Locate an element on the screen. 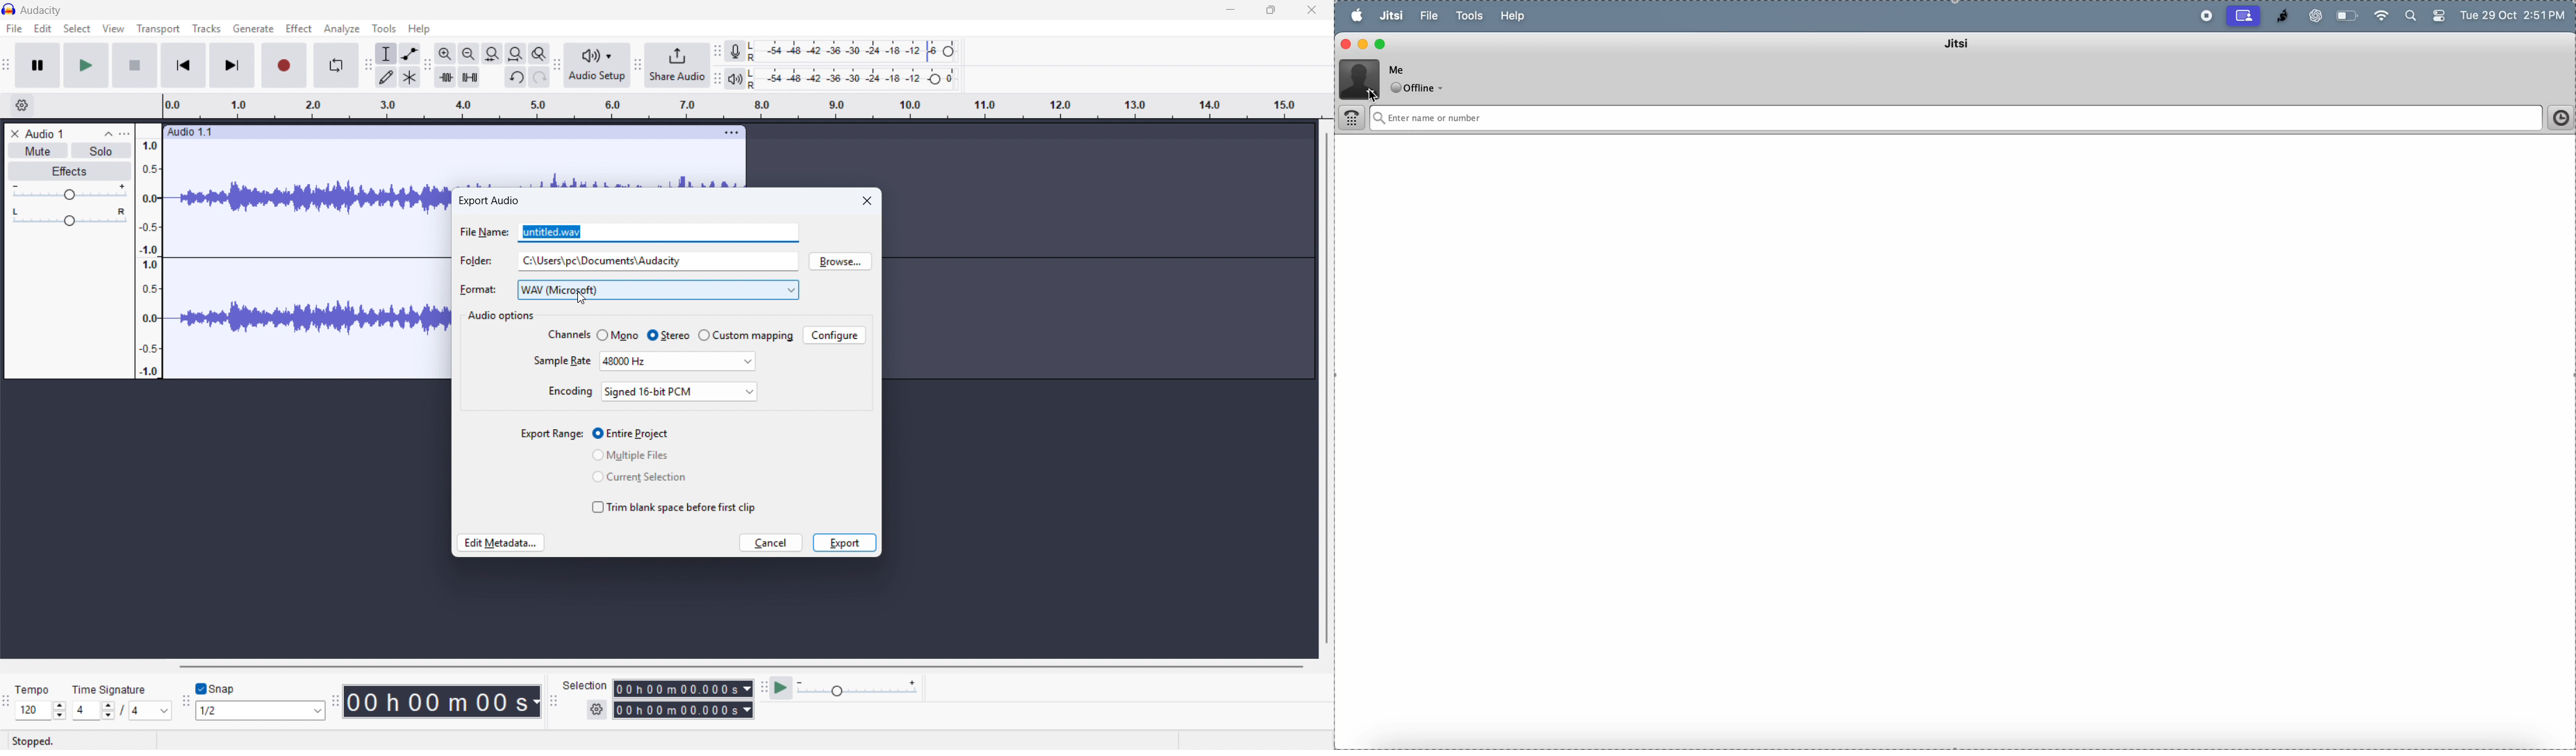 Image resolution: width=2576 pixels, height=756 pixels. Track title  is located at coordinates (65, 133).